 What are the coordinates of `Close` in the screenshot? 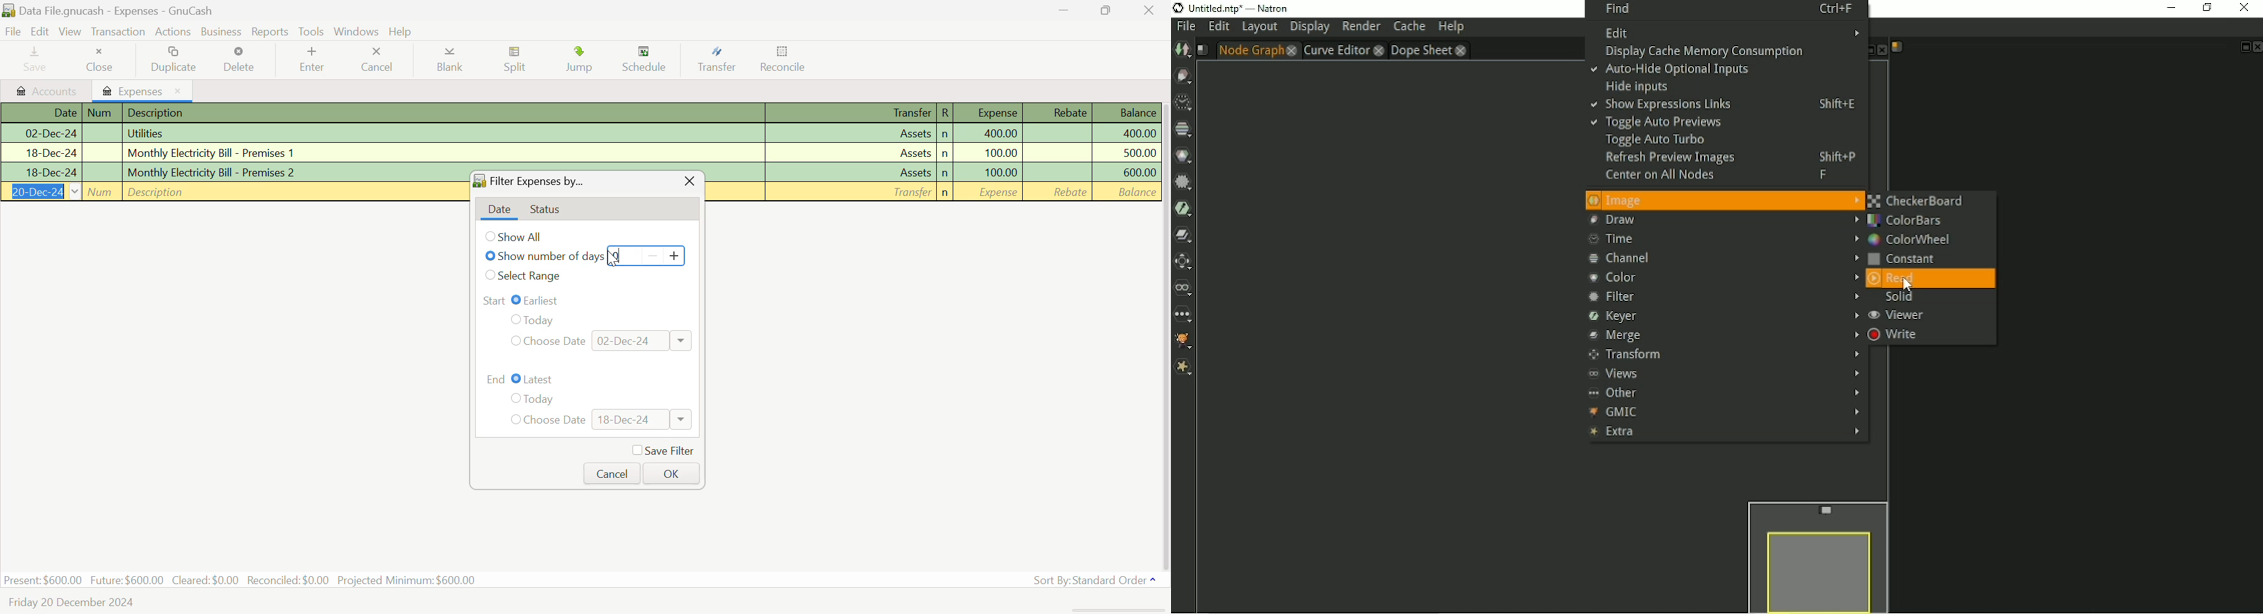 It's located at (1150, 10).